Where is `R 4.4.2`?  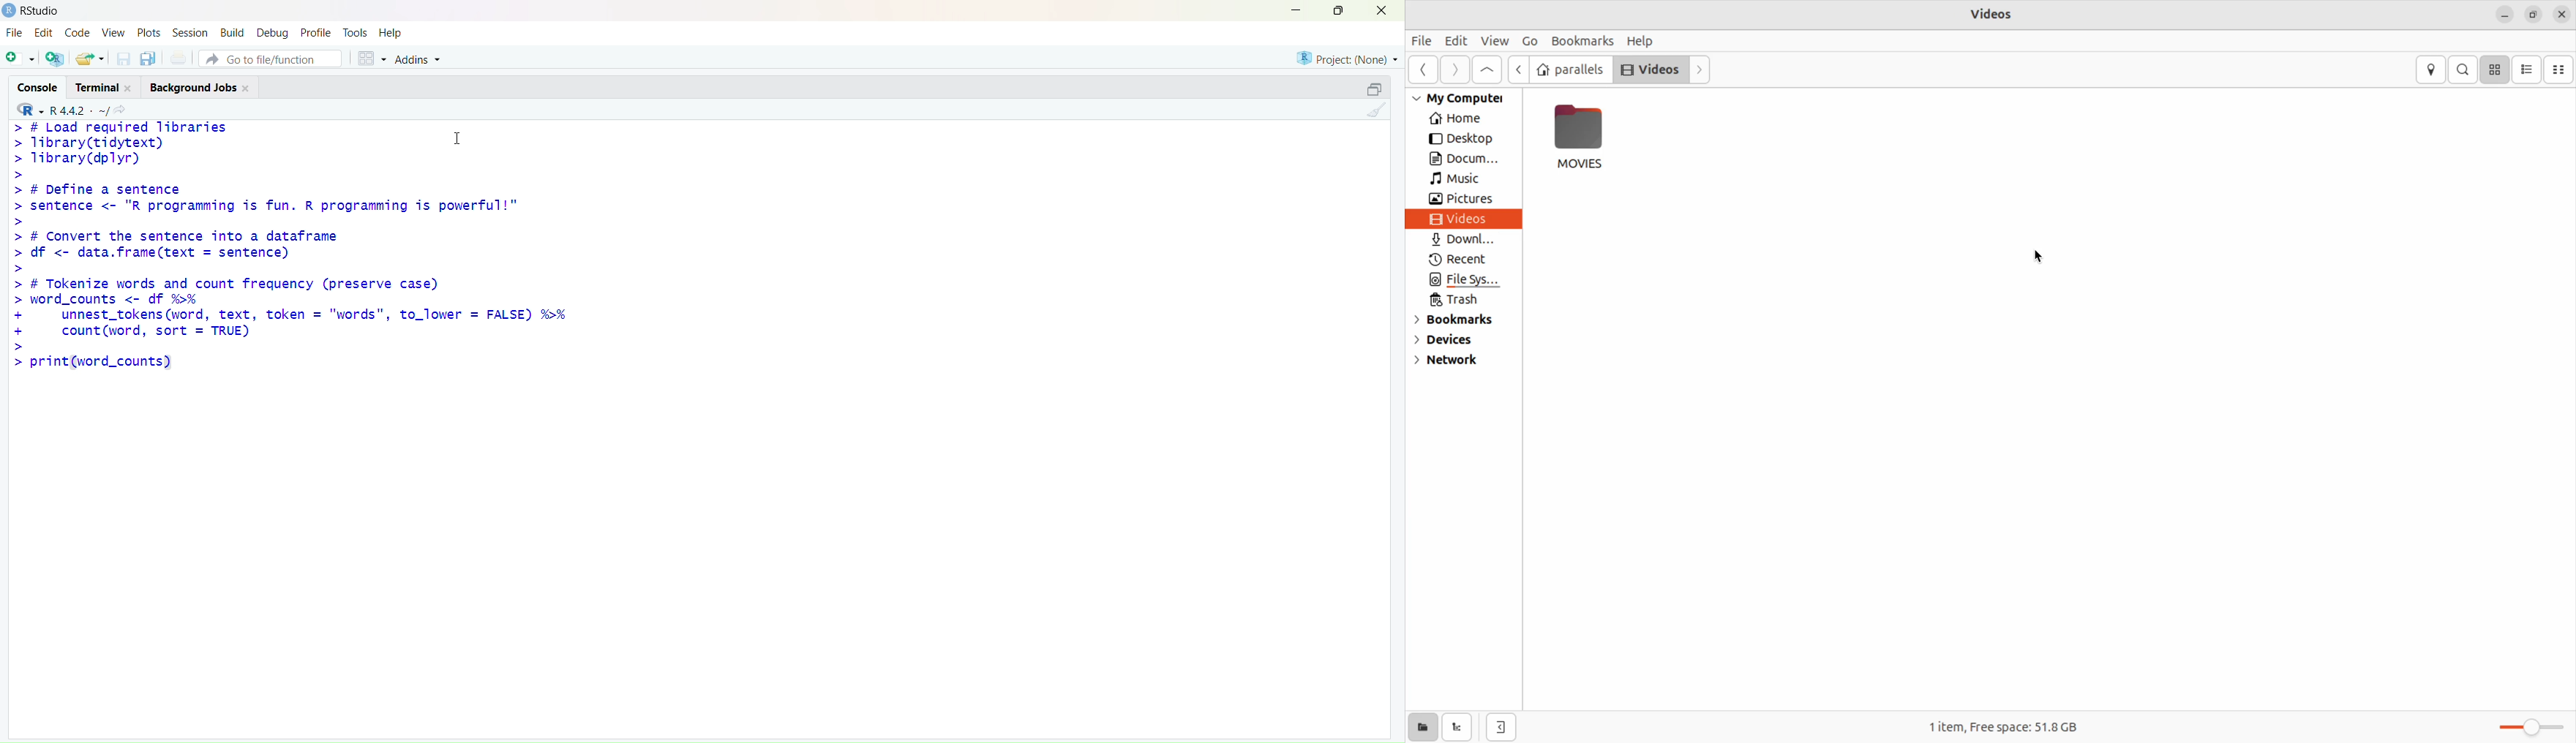 R 4.4.2 is located at coordinates (61, 109).